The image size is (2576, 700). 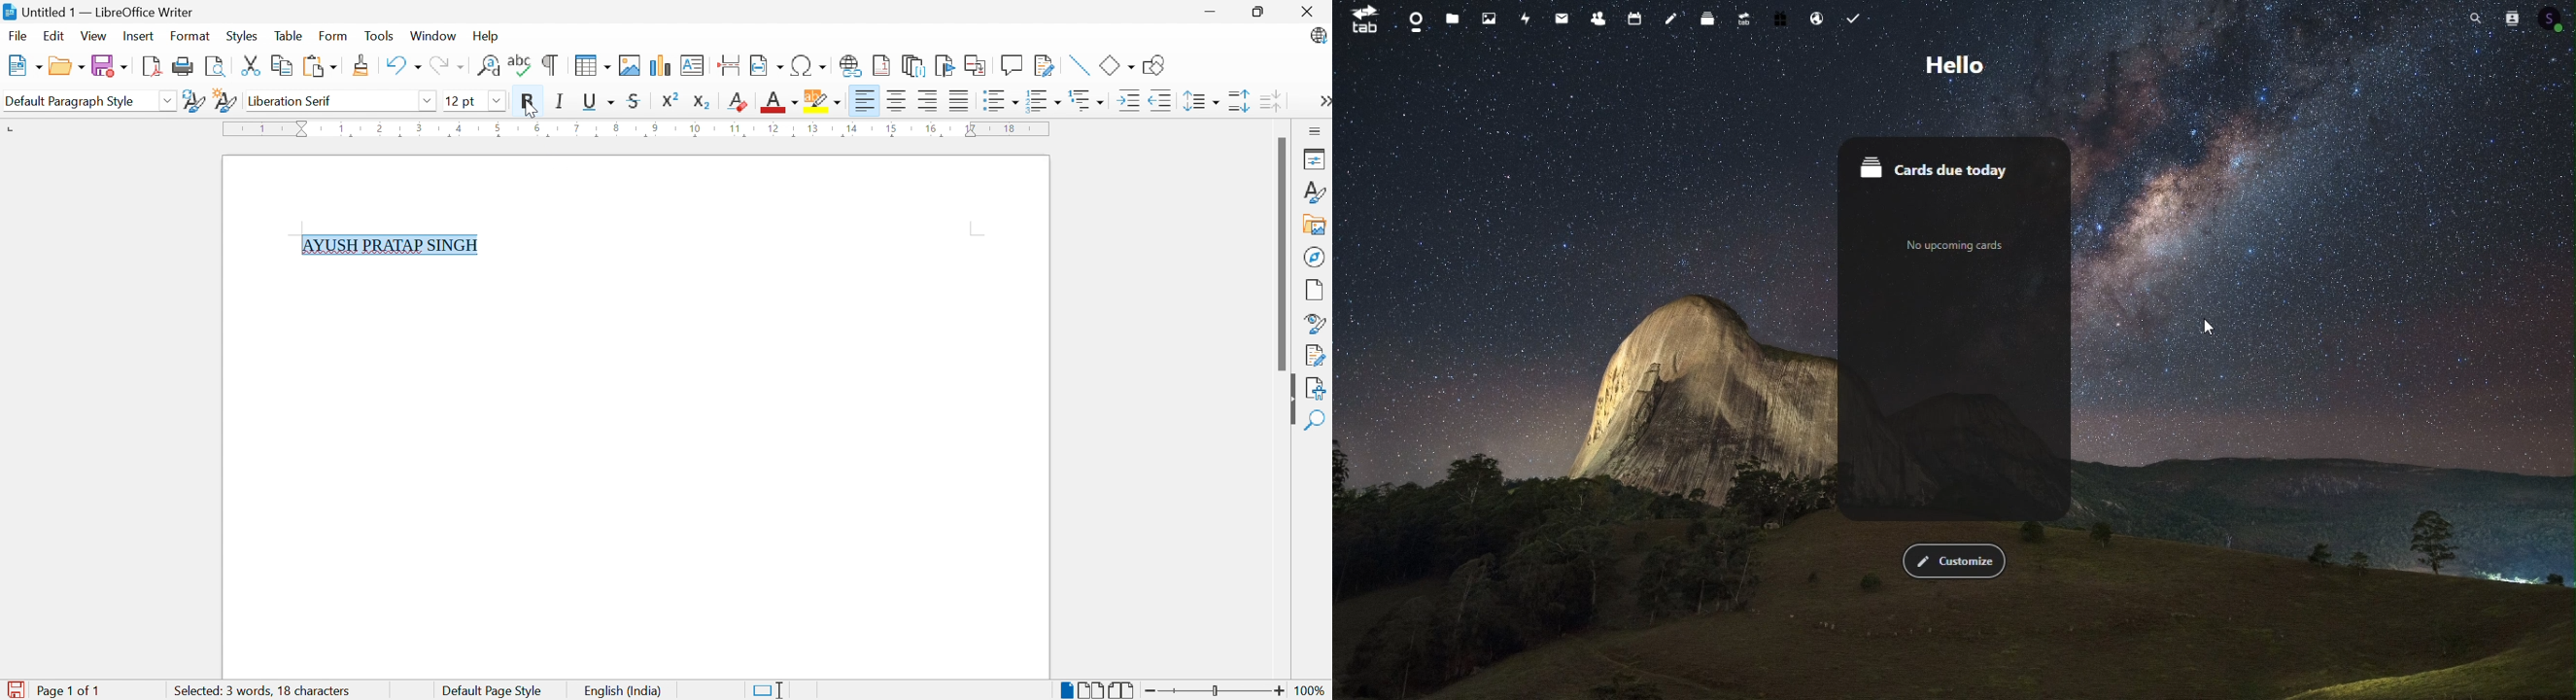 I want to click on Single-page View, so click(x=1067, y=690).